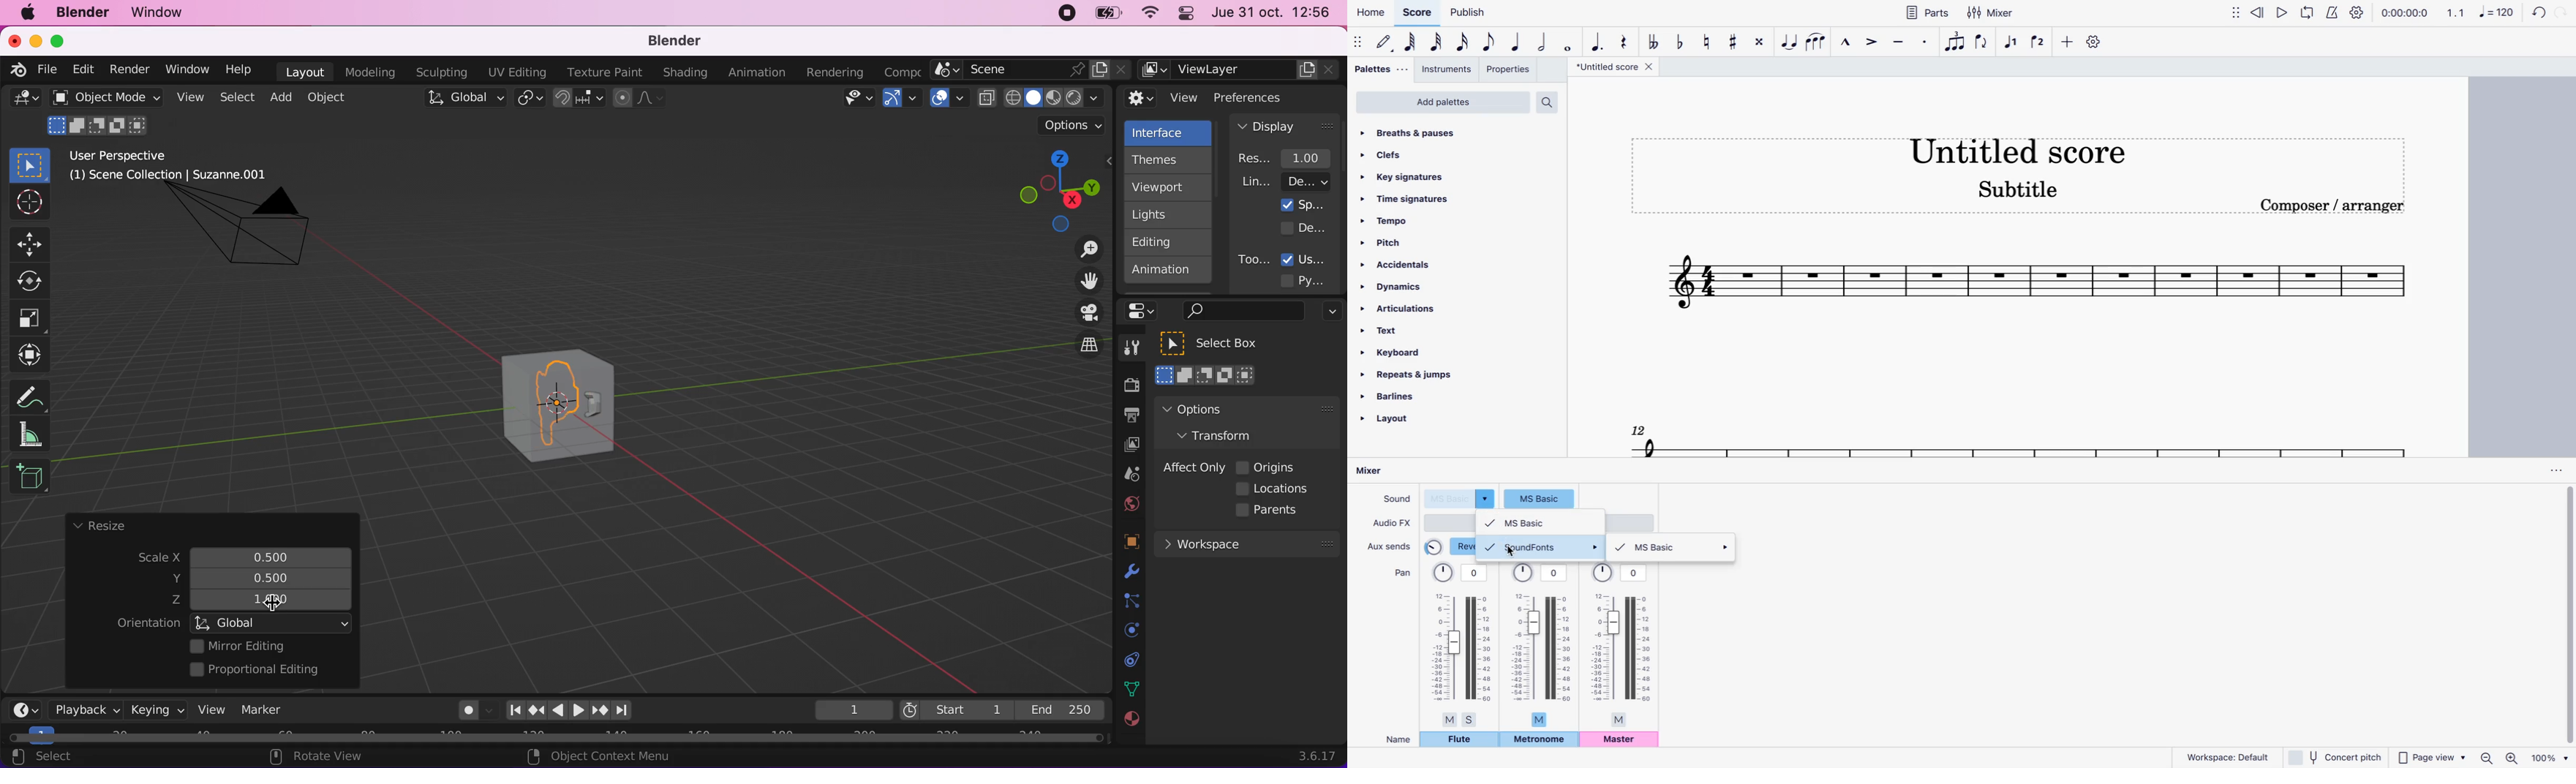 The image size is (2576, 784). I want to click on quarter note, so click(1518, 43).